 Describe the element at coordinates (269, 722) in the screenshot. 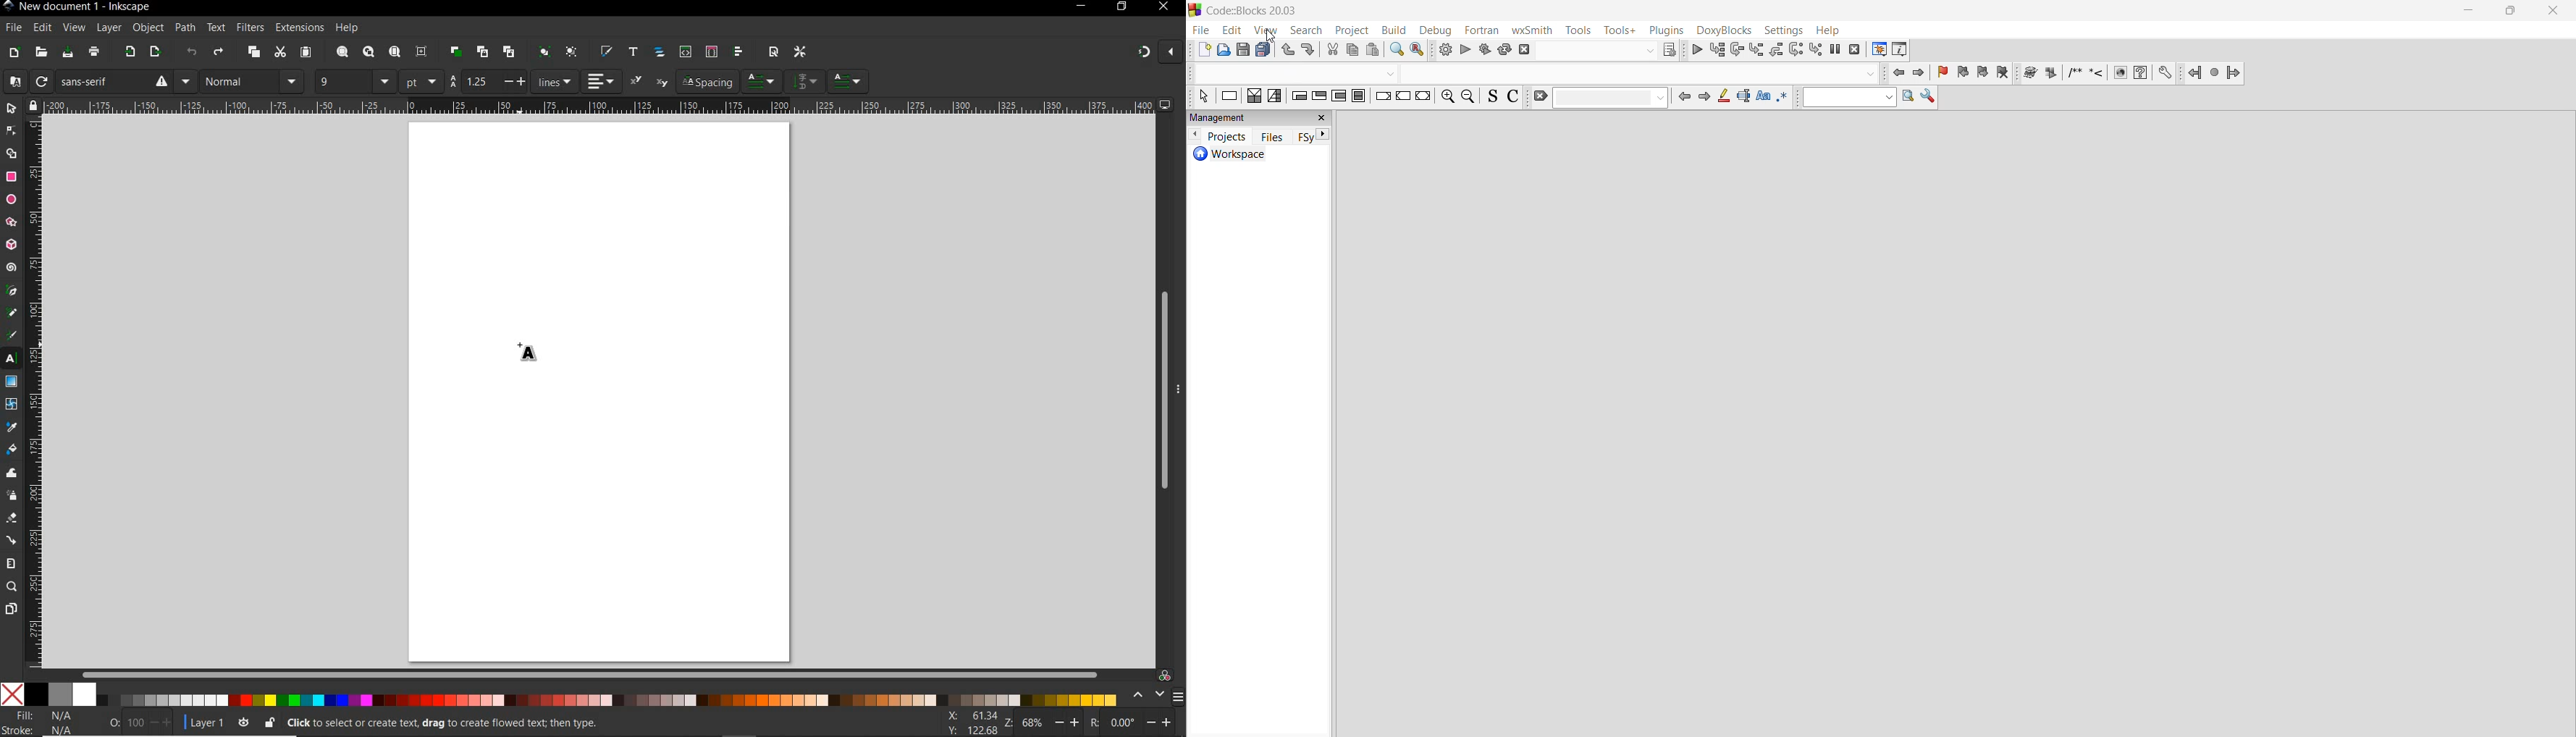

I see `lock or unlock` at that location.